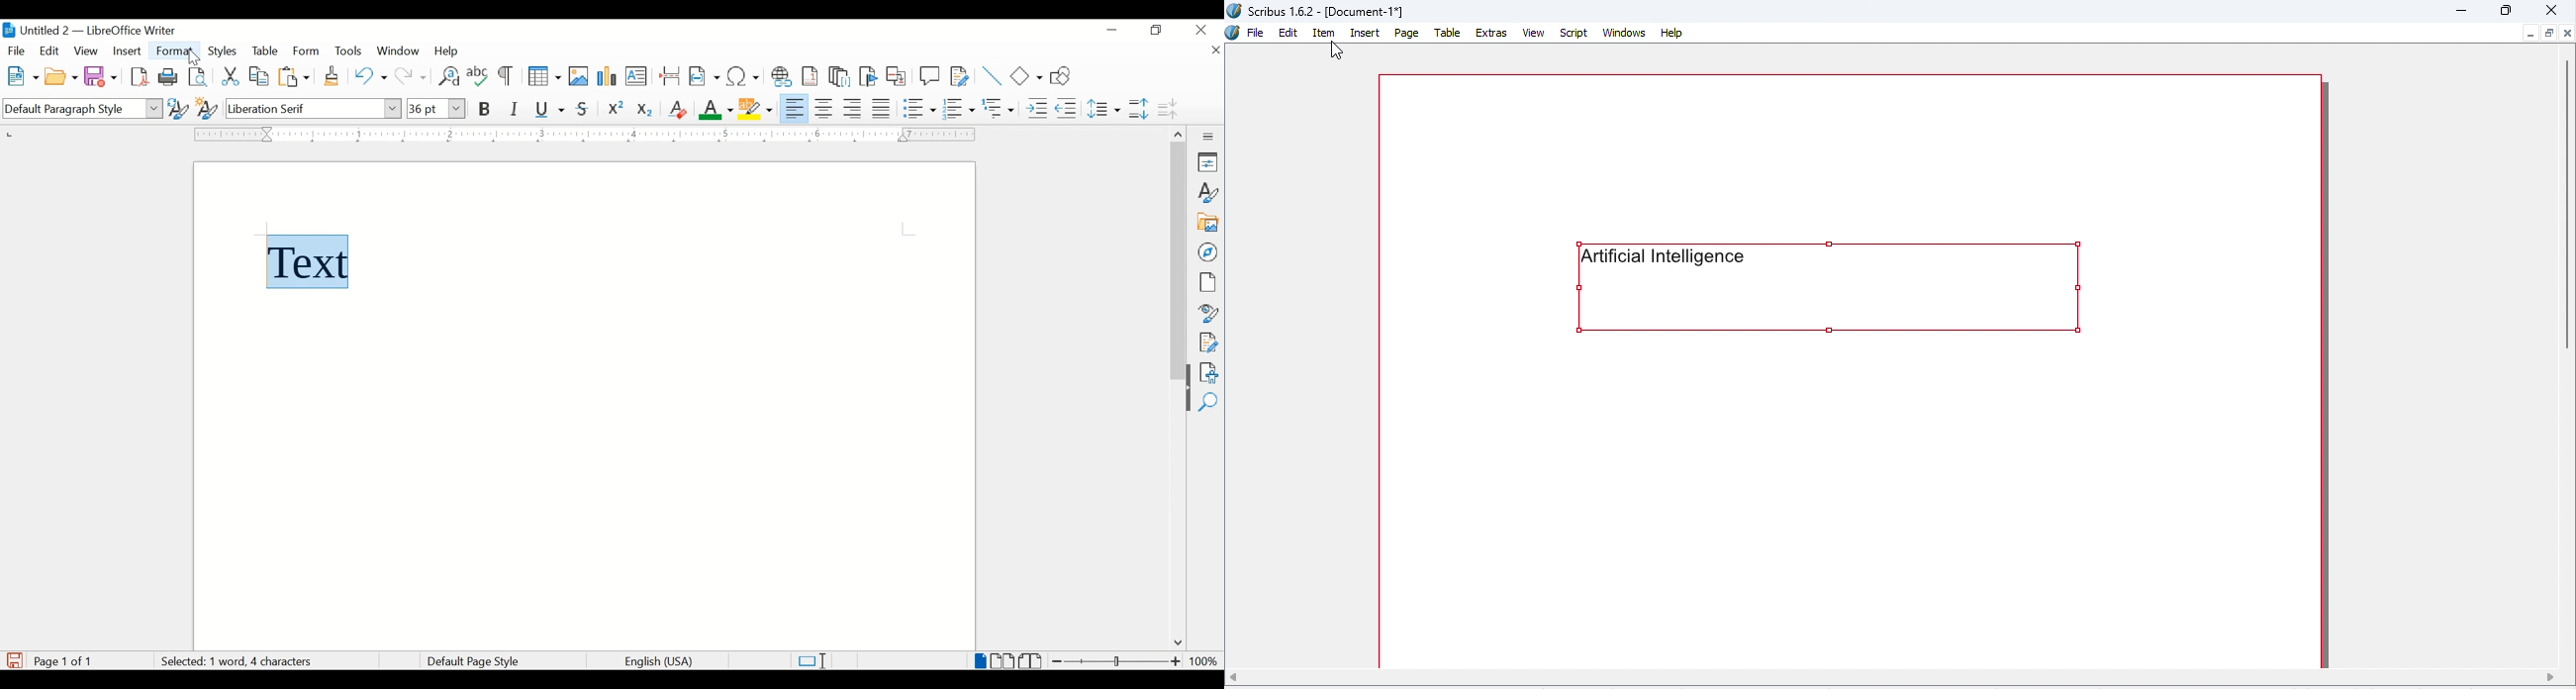 The image size is (2576, 700). Describe the element at coordinates (1209, 311) in the screenshot. I see `style inspector` at that location.